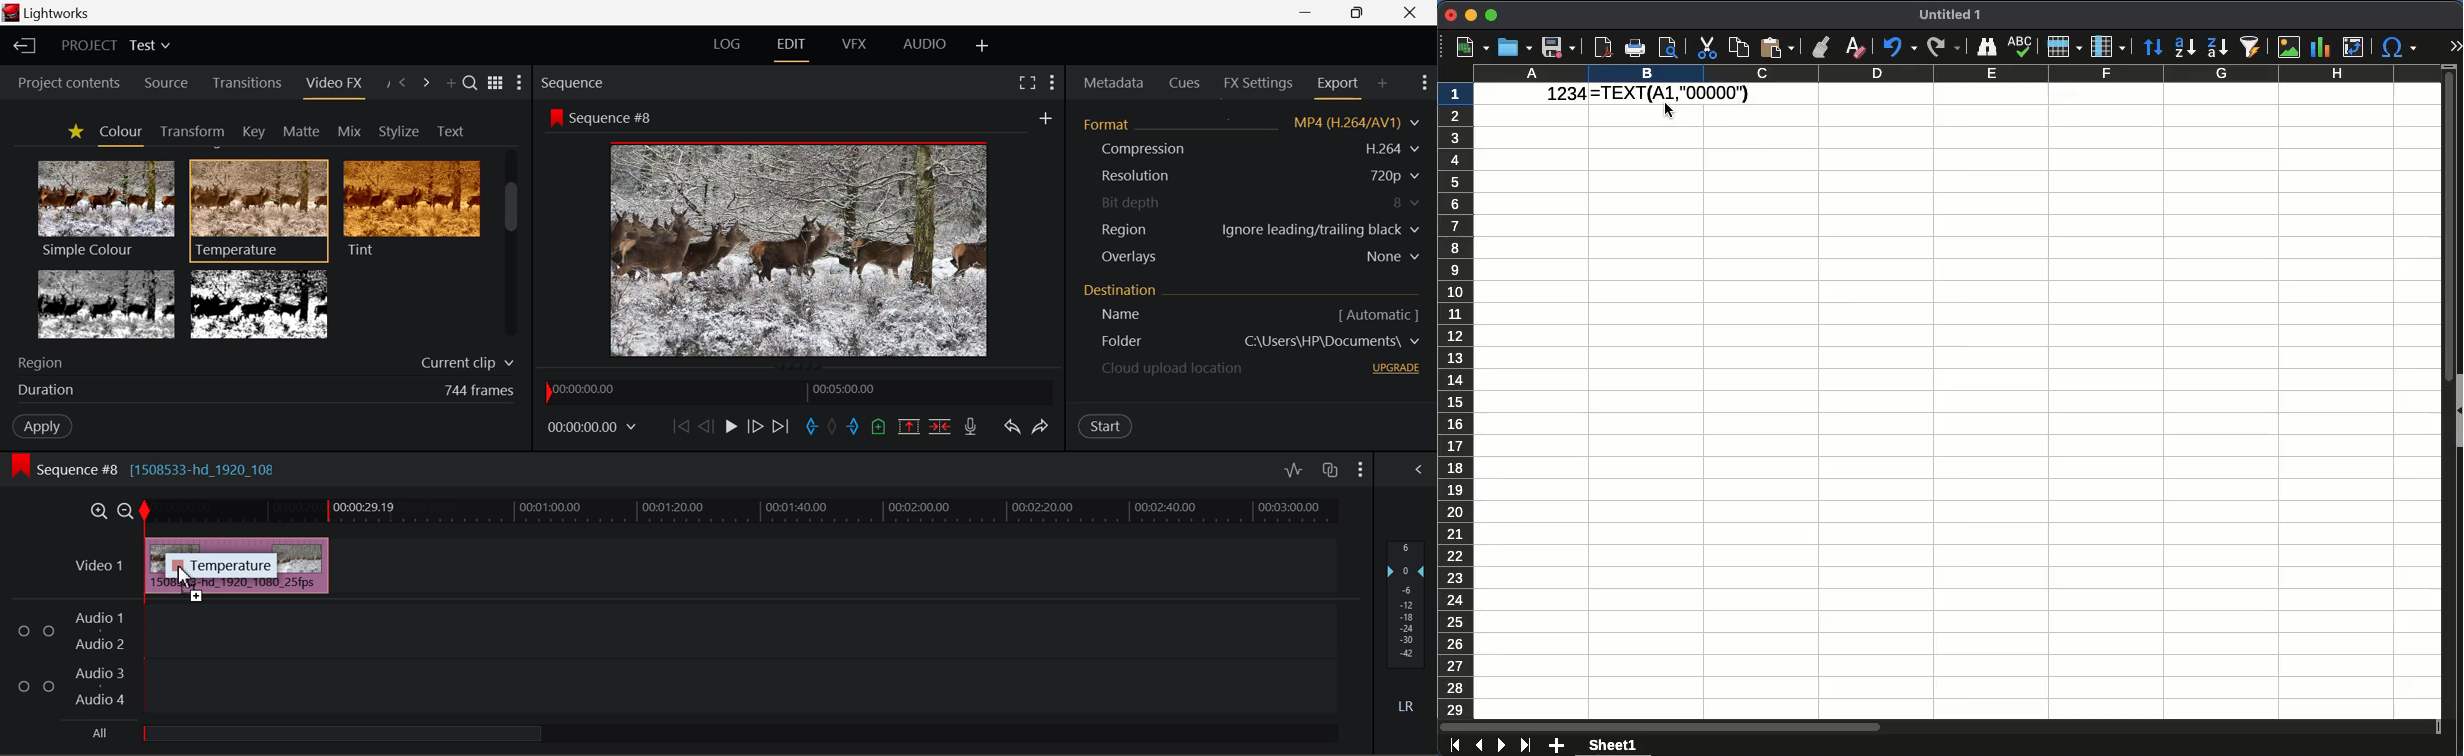 Image resolution: width=2464 pixels, height=756 pixels. I want to click on Favorites, so click(73, 132).